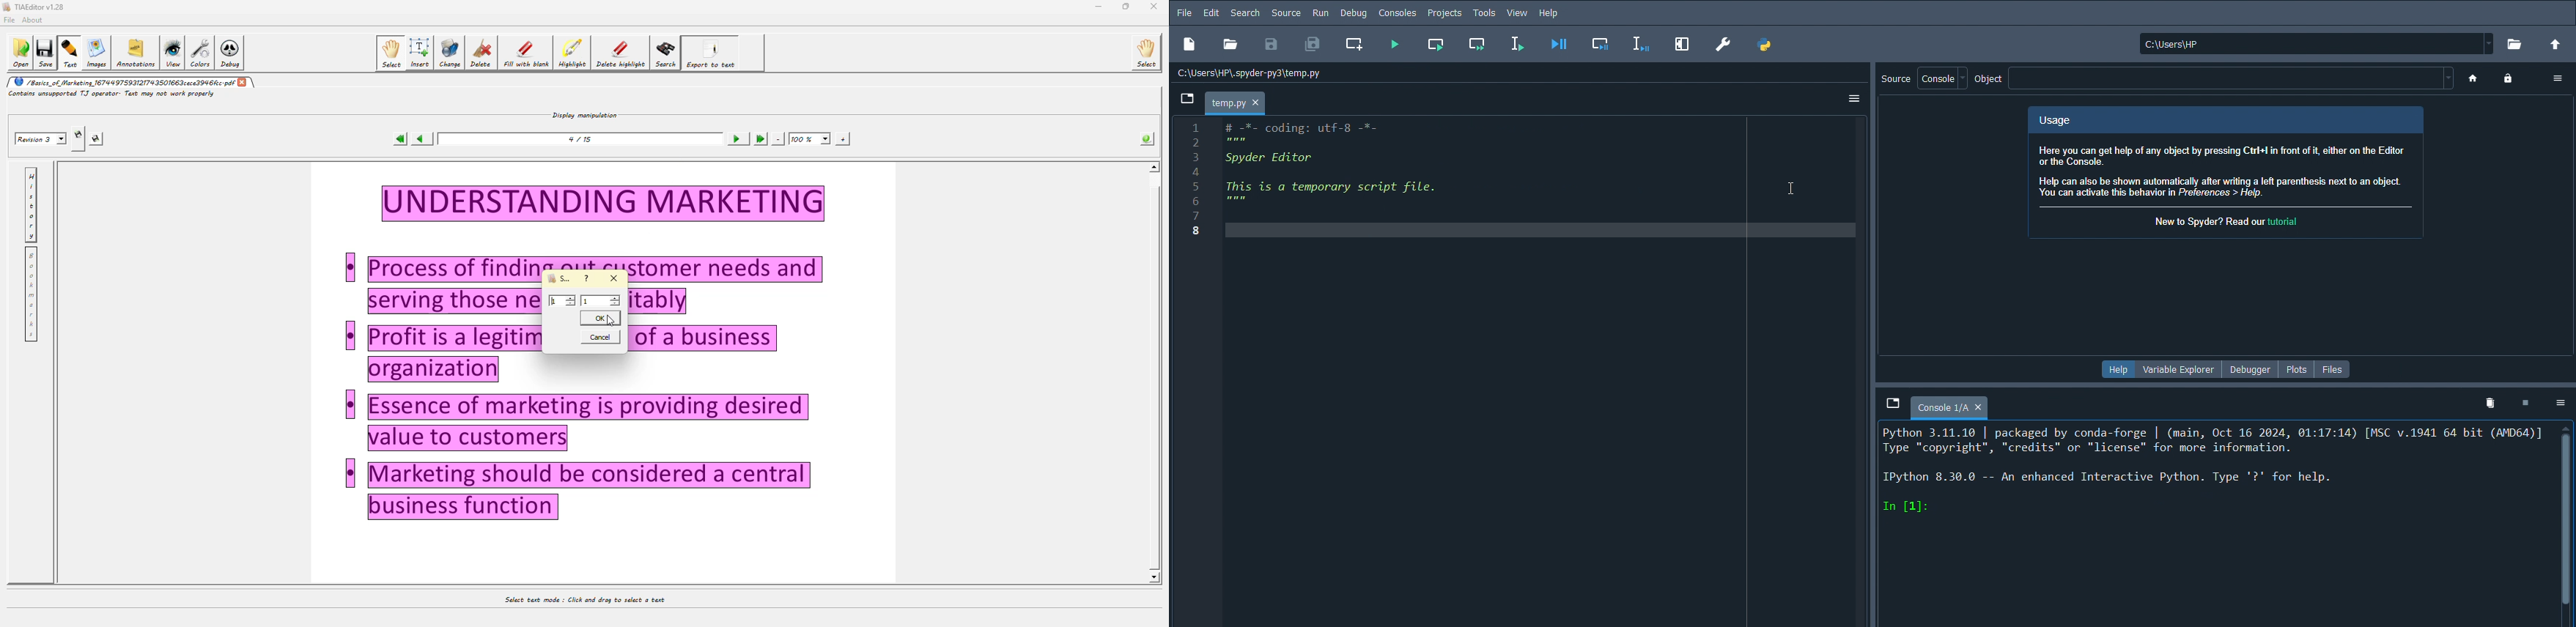  What do you see at coordinates (1883, 403) in the screenshot?
I see `Browse tabs` at bounding box center [1883, 403].